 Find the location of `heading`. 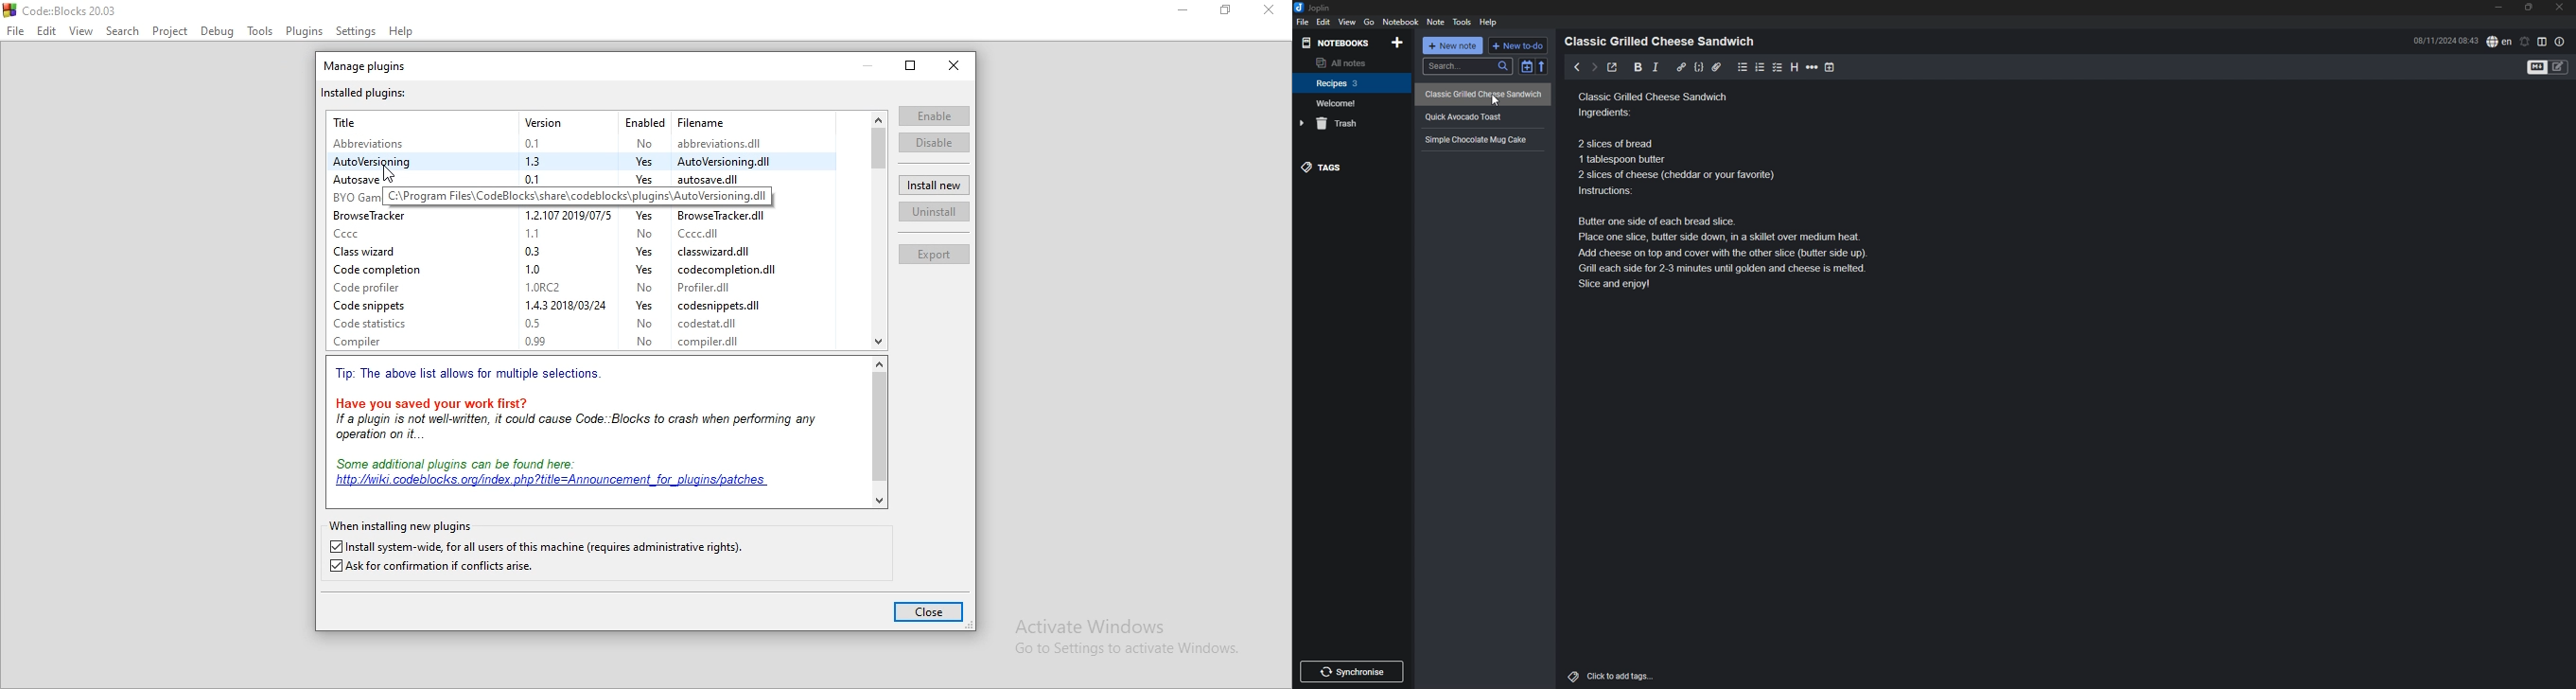

heading is located at coordinates (1794, 67).